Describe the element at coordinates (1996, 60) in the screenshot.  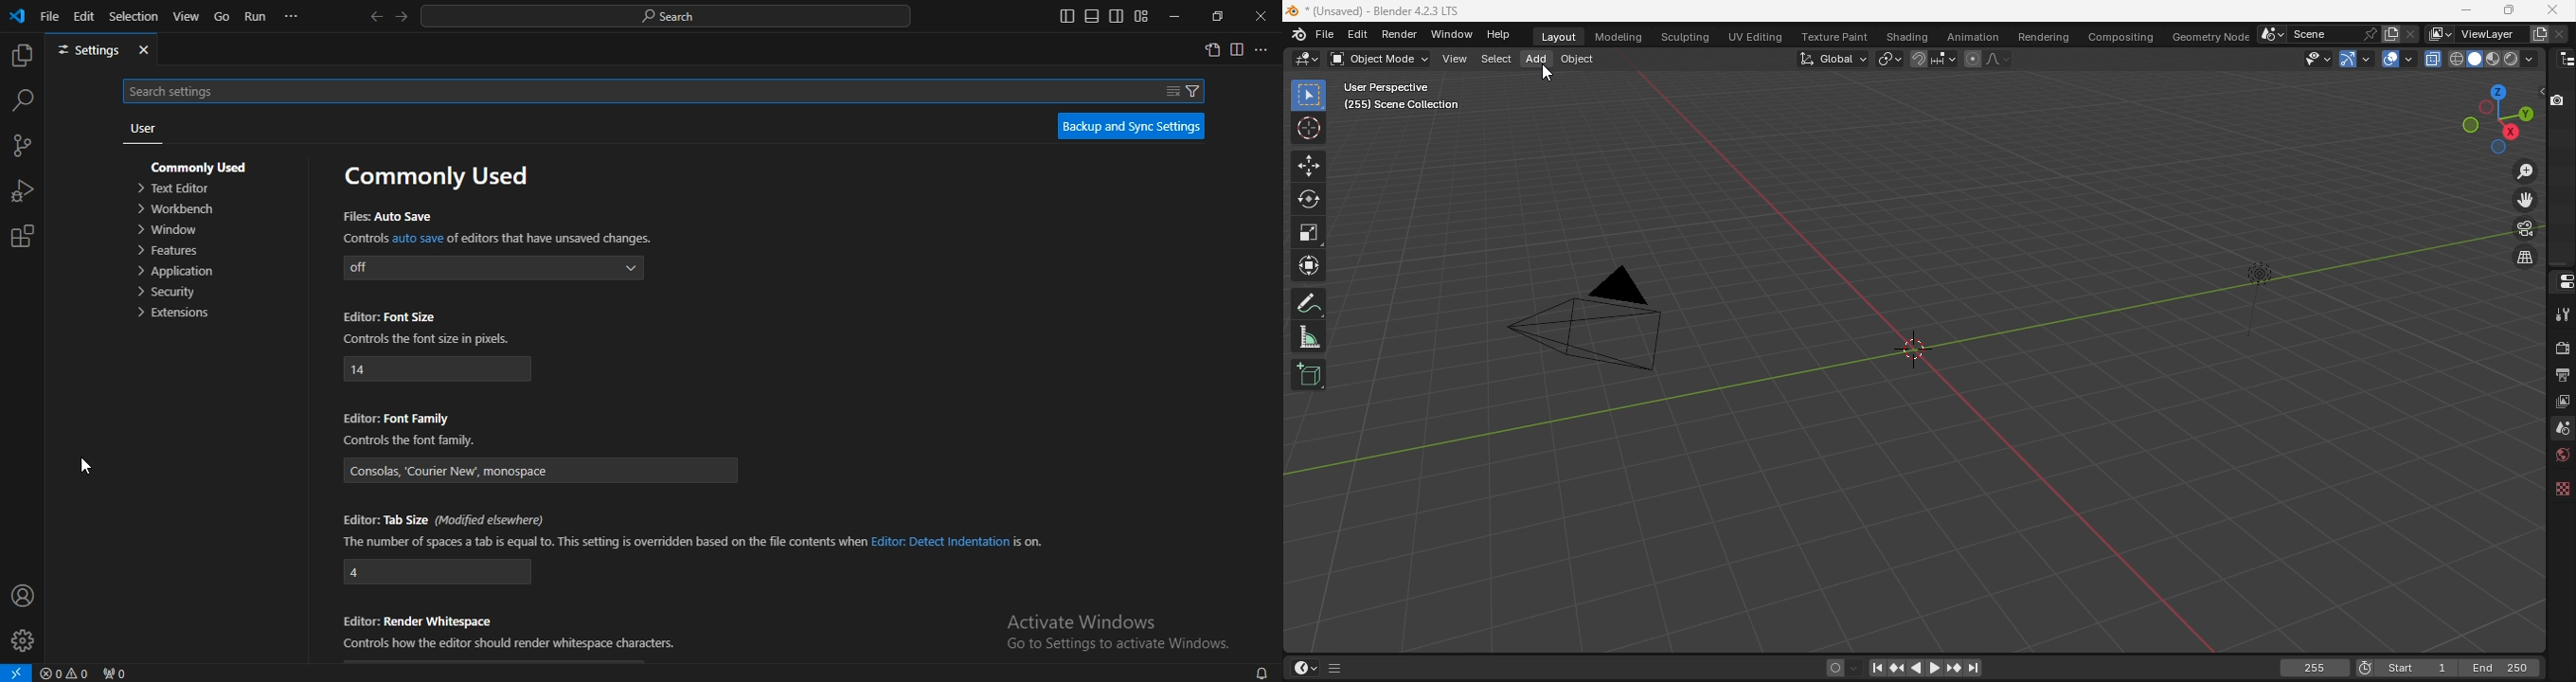
I see `Proportional editing falloff` at that location.